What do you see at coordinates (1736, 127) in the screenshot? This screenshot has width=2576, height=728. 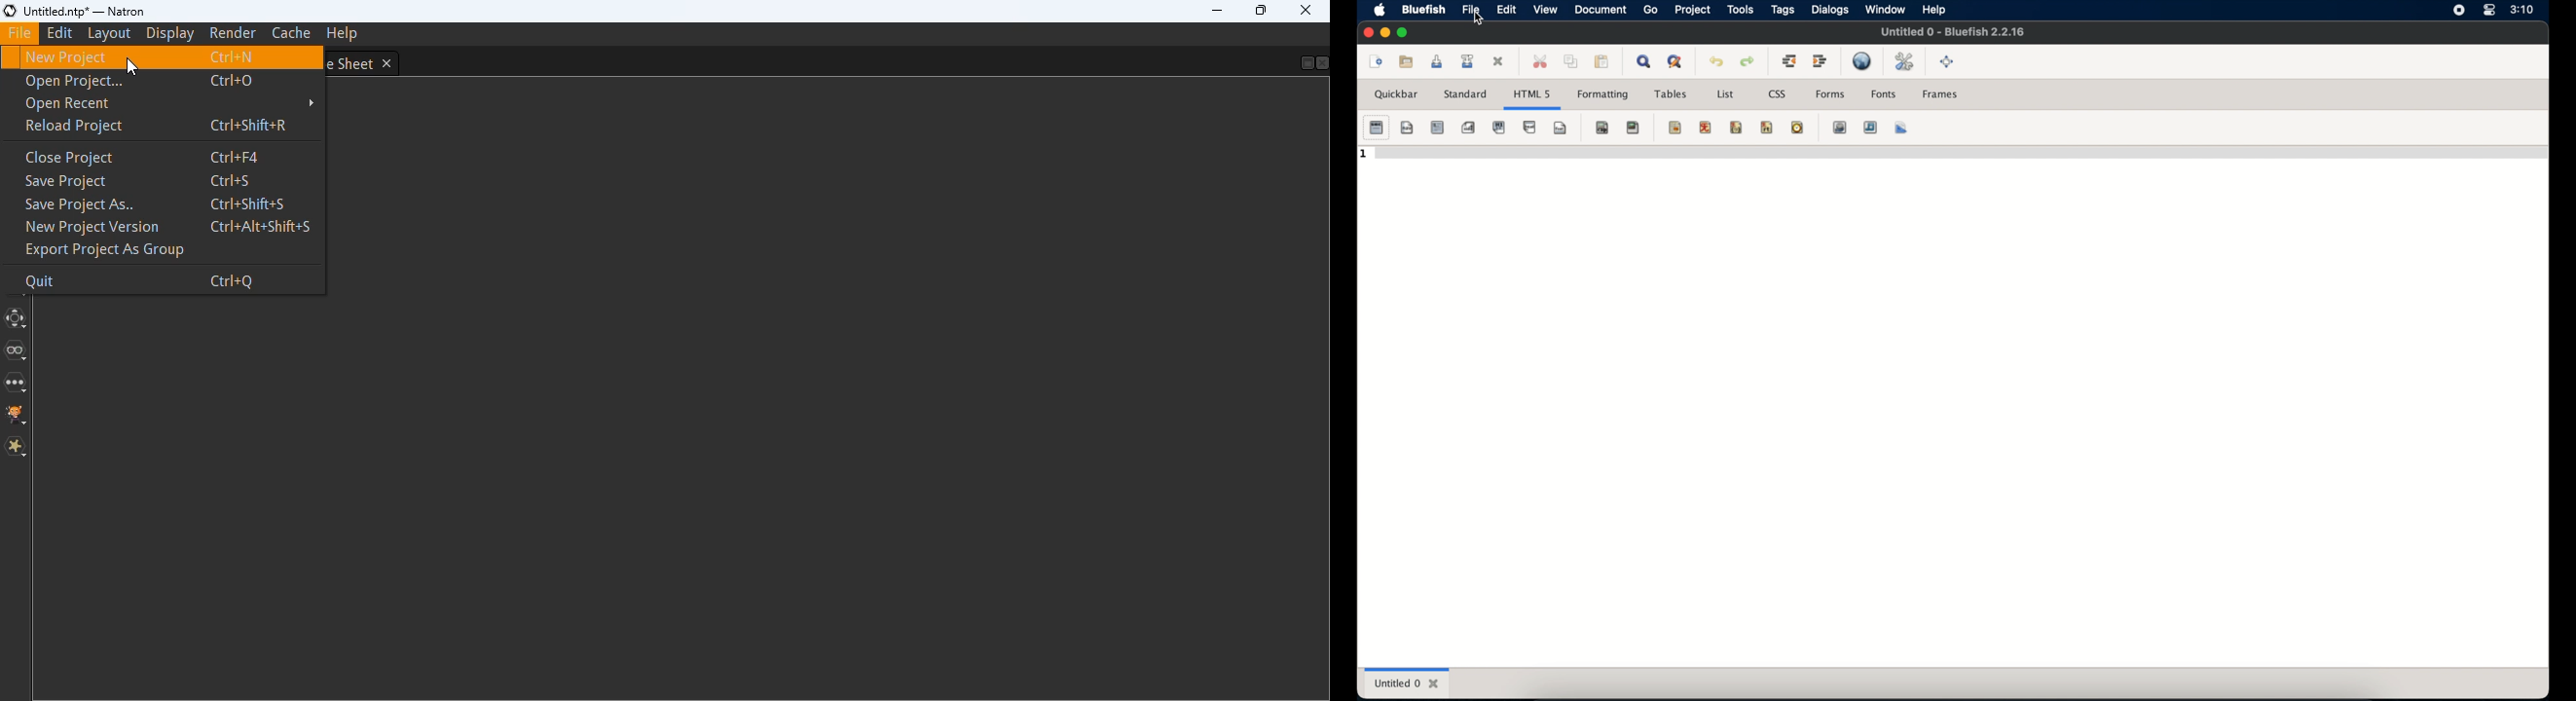 I see `ruby parenthesis` at bounding box center [1736, 127].